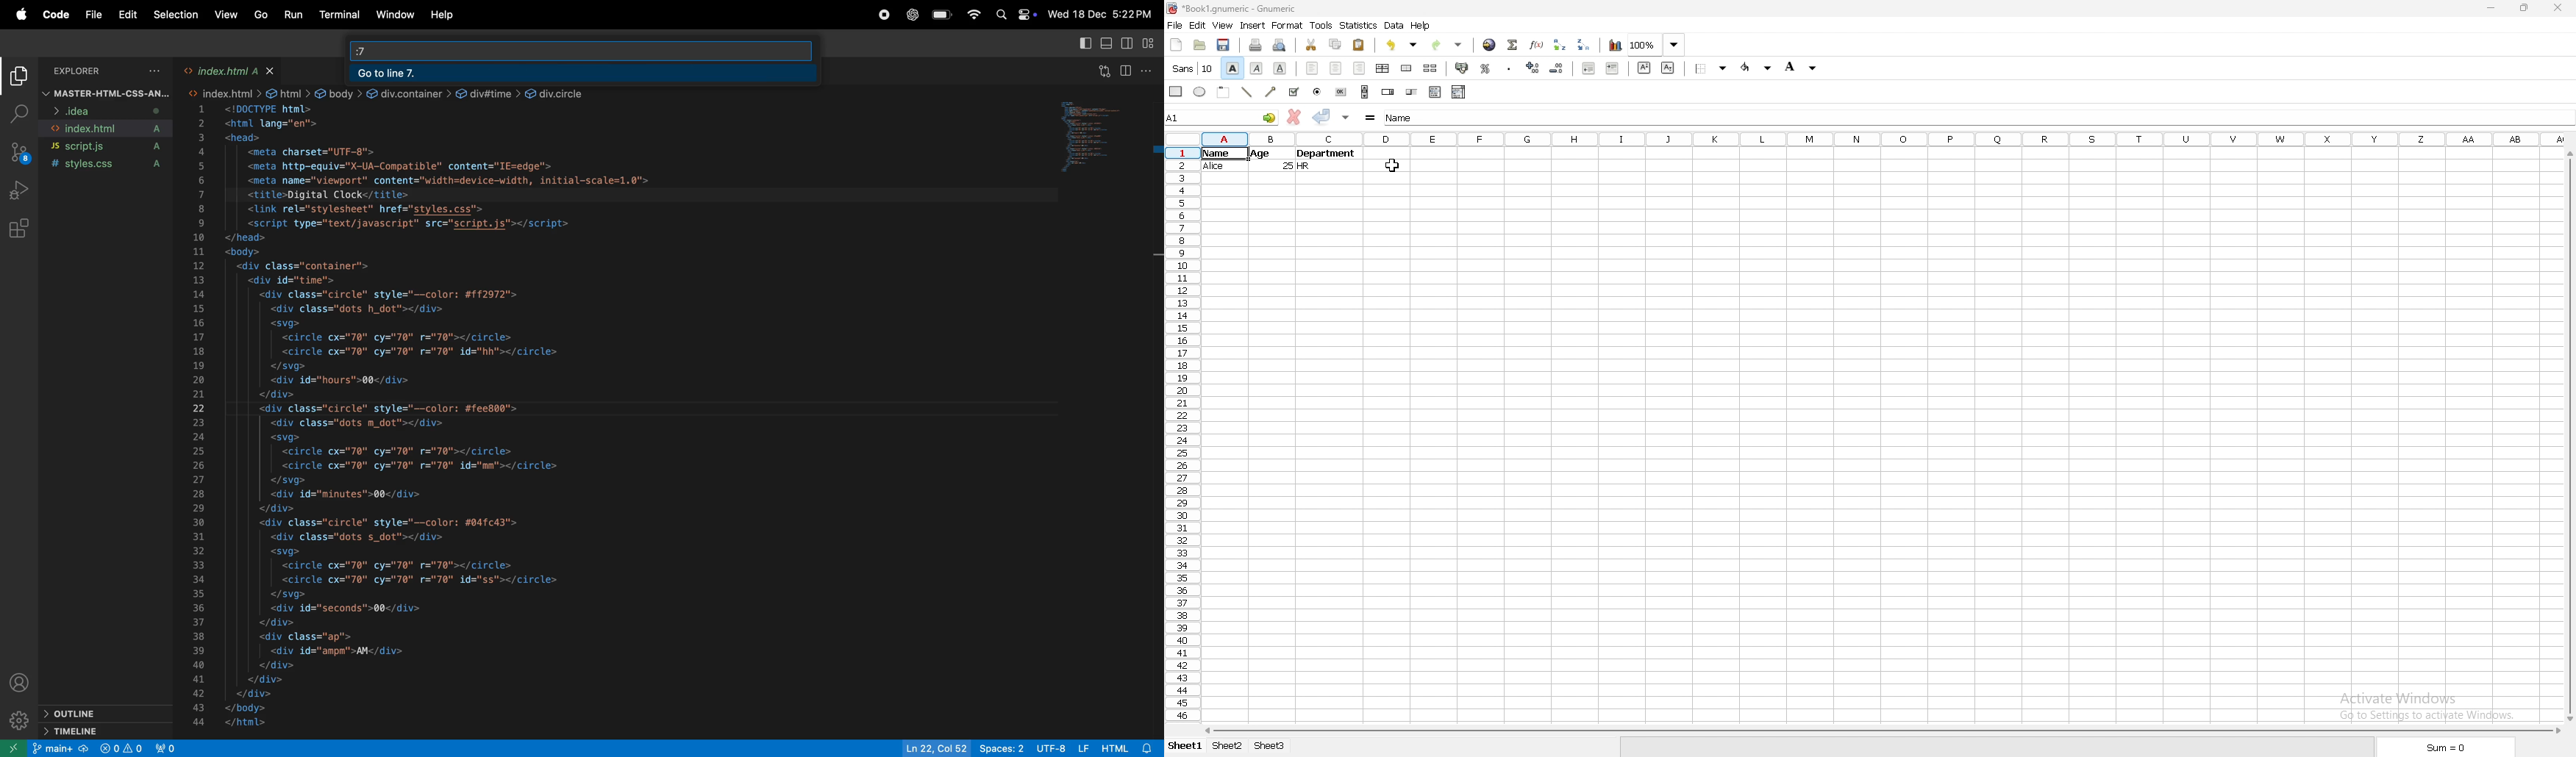 The width and height of the screenshot is (2576, 784). Describe the element at coordinates (2569, 437) in the screenshot. I see `scroll bar` at that location.